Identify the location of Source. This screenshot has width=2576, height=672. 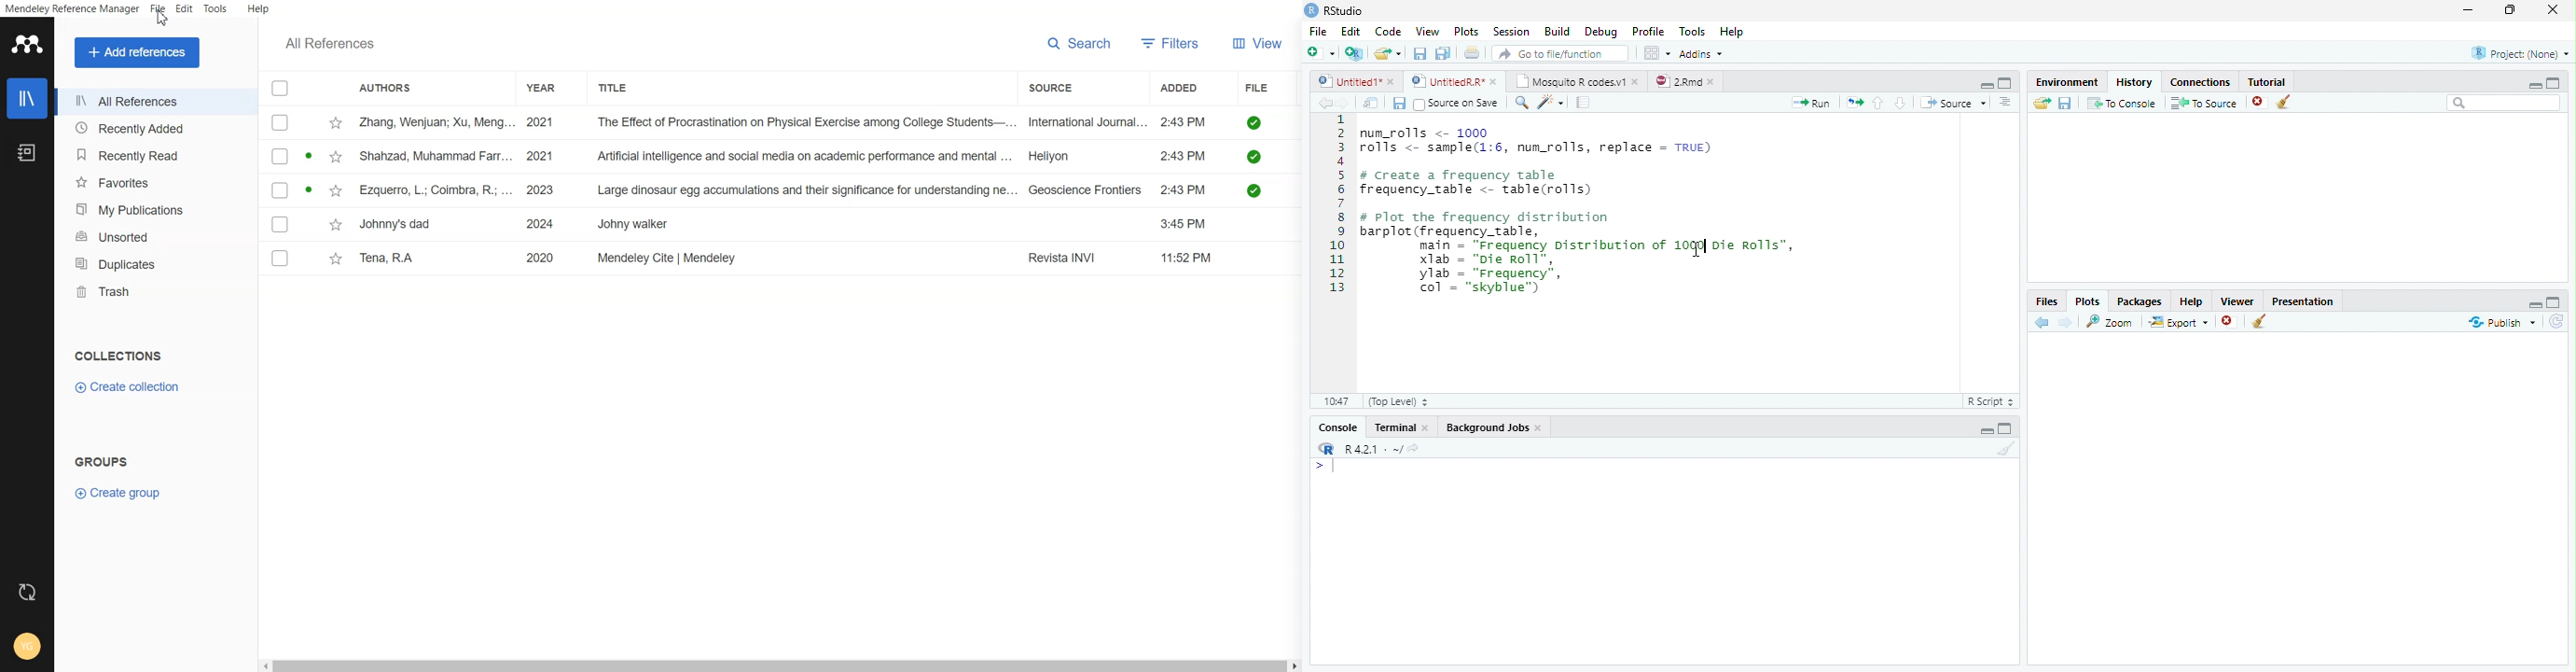
(1953, 104).